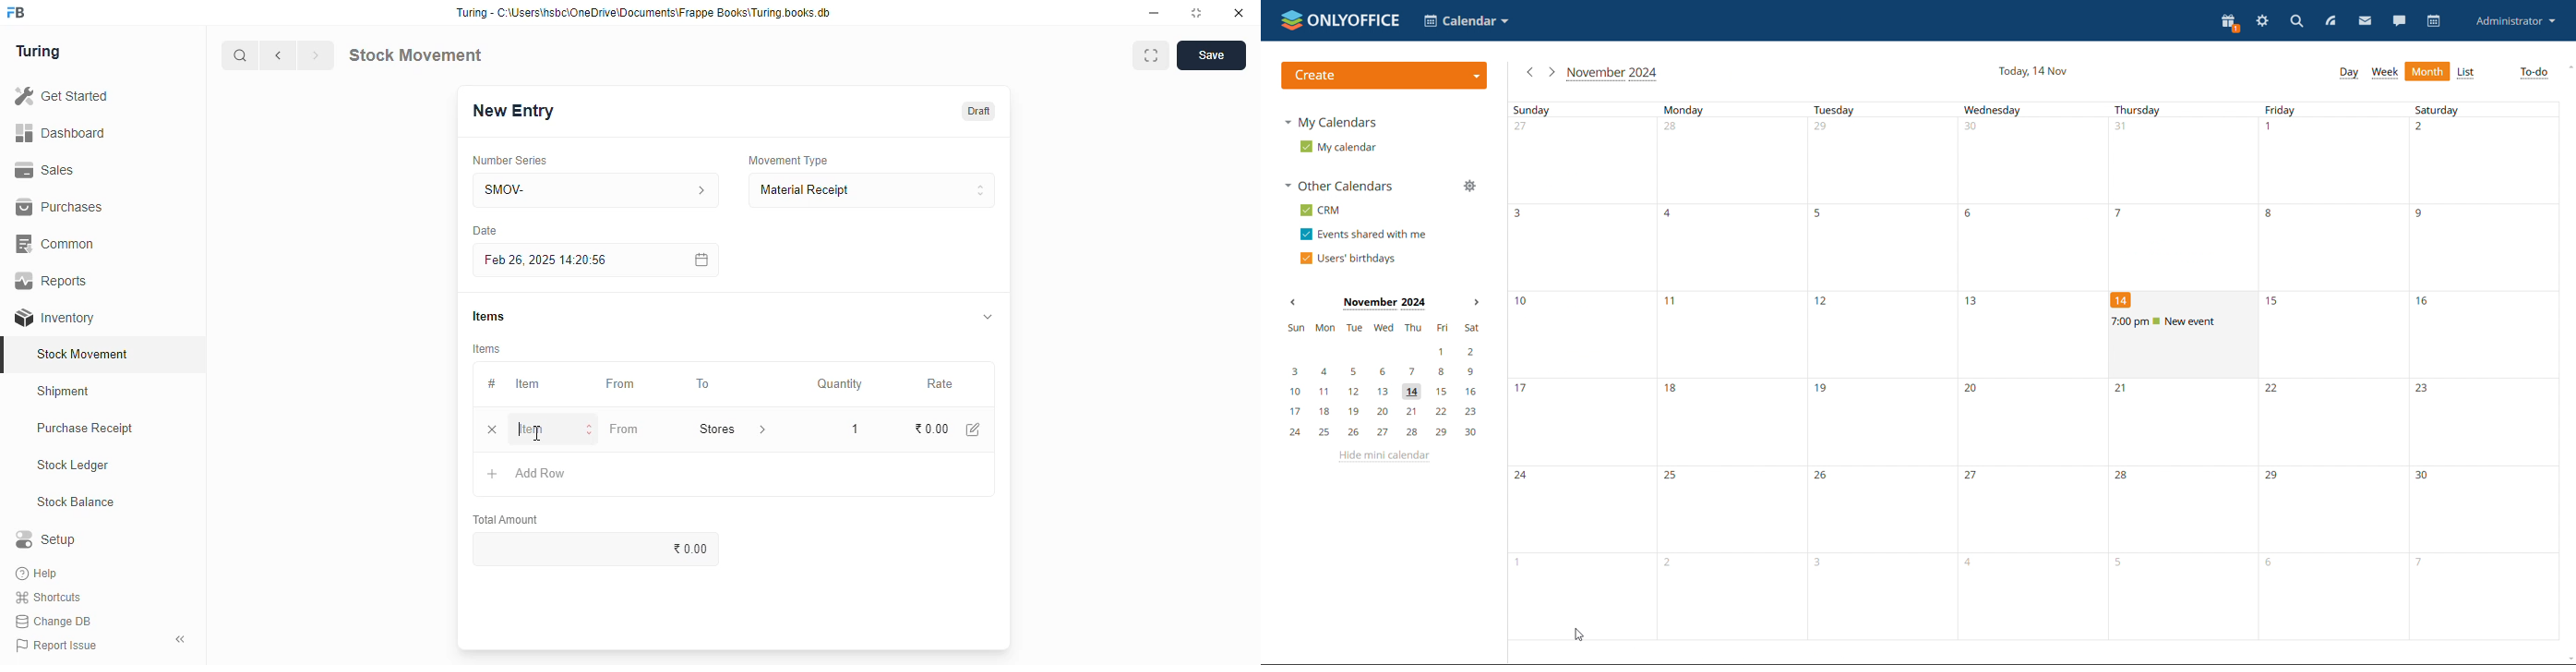  I want to click on toggle sidebar, so click(181, 639).